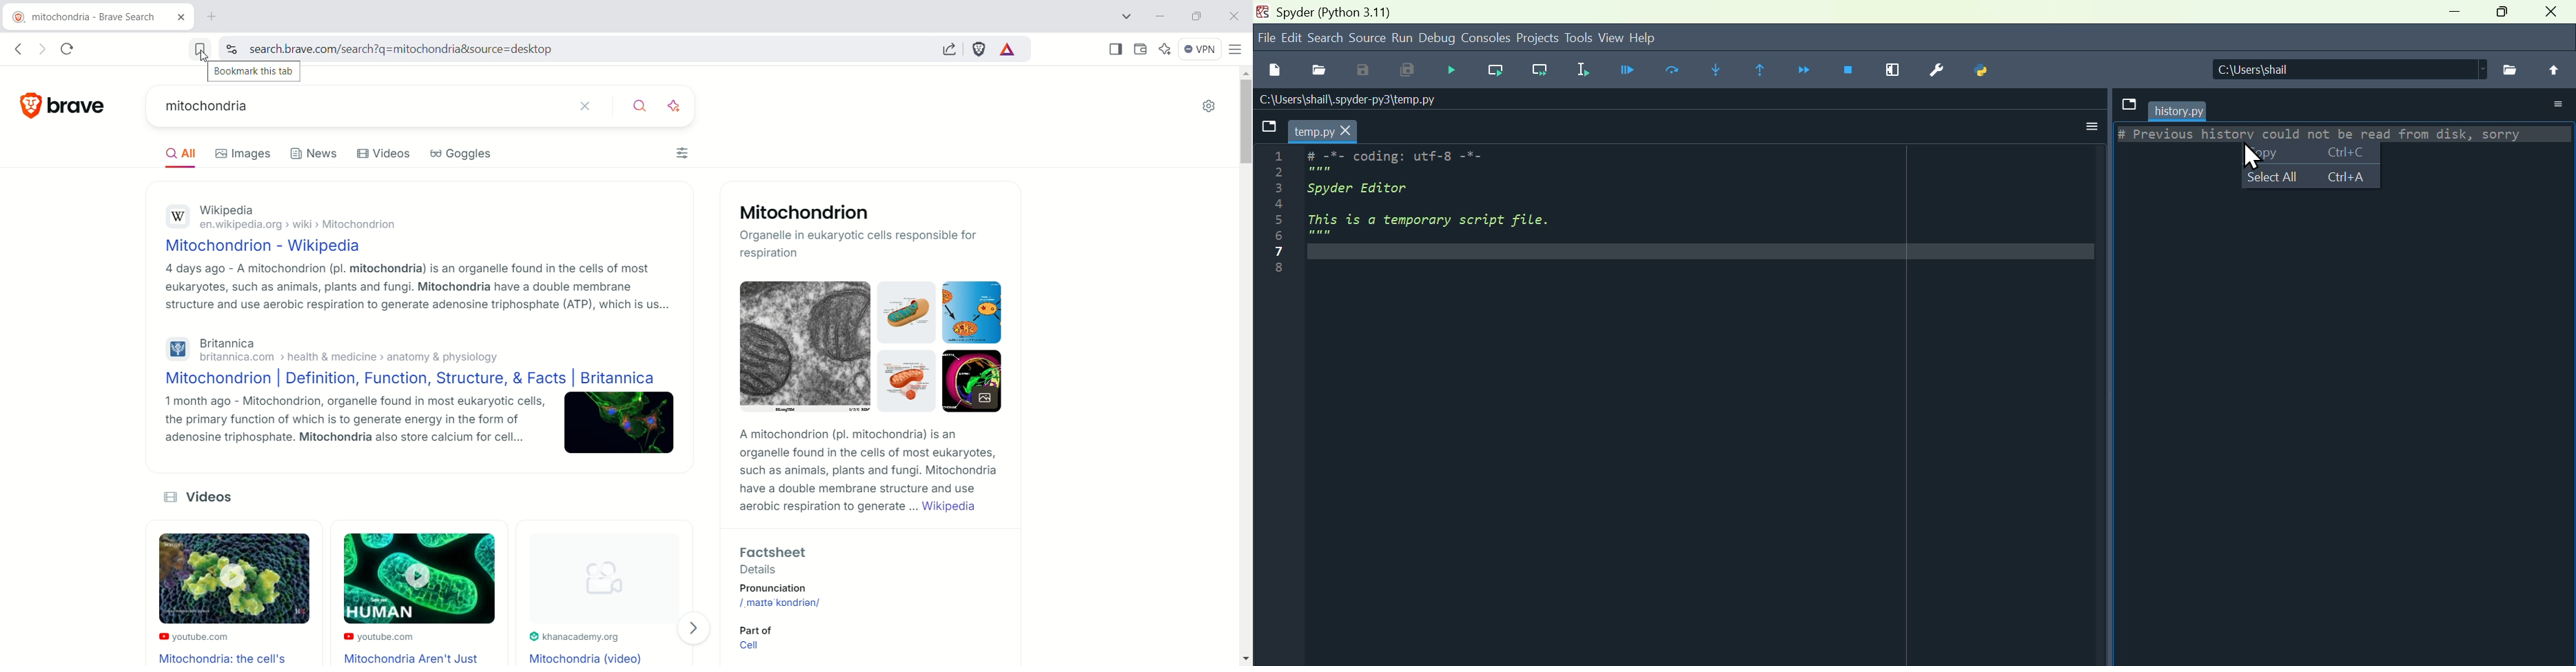 The image size is (2576, 672). What do you see at coordinates (79, 103) in the screenshot?
I see `brave` at bounding box center [79, 103].